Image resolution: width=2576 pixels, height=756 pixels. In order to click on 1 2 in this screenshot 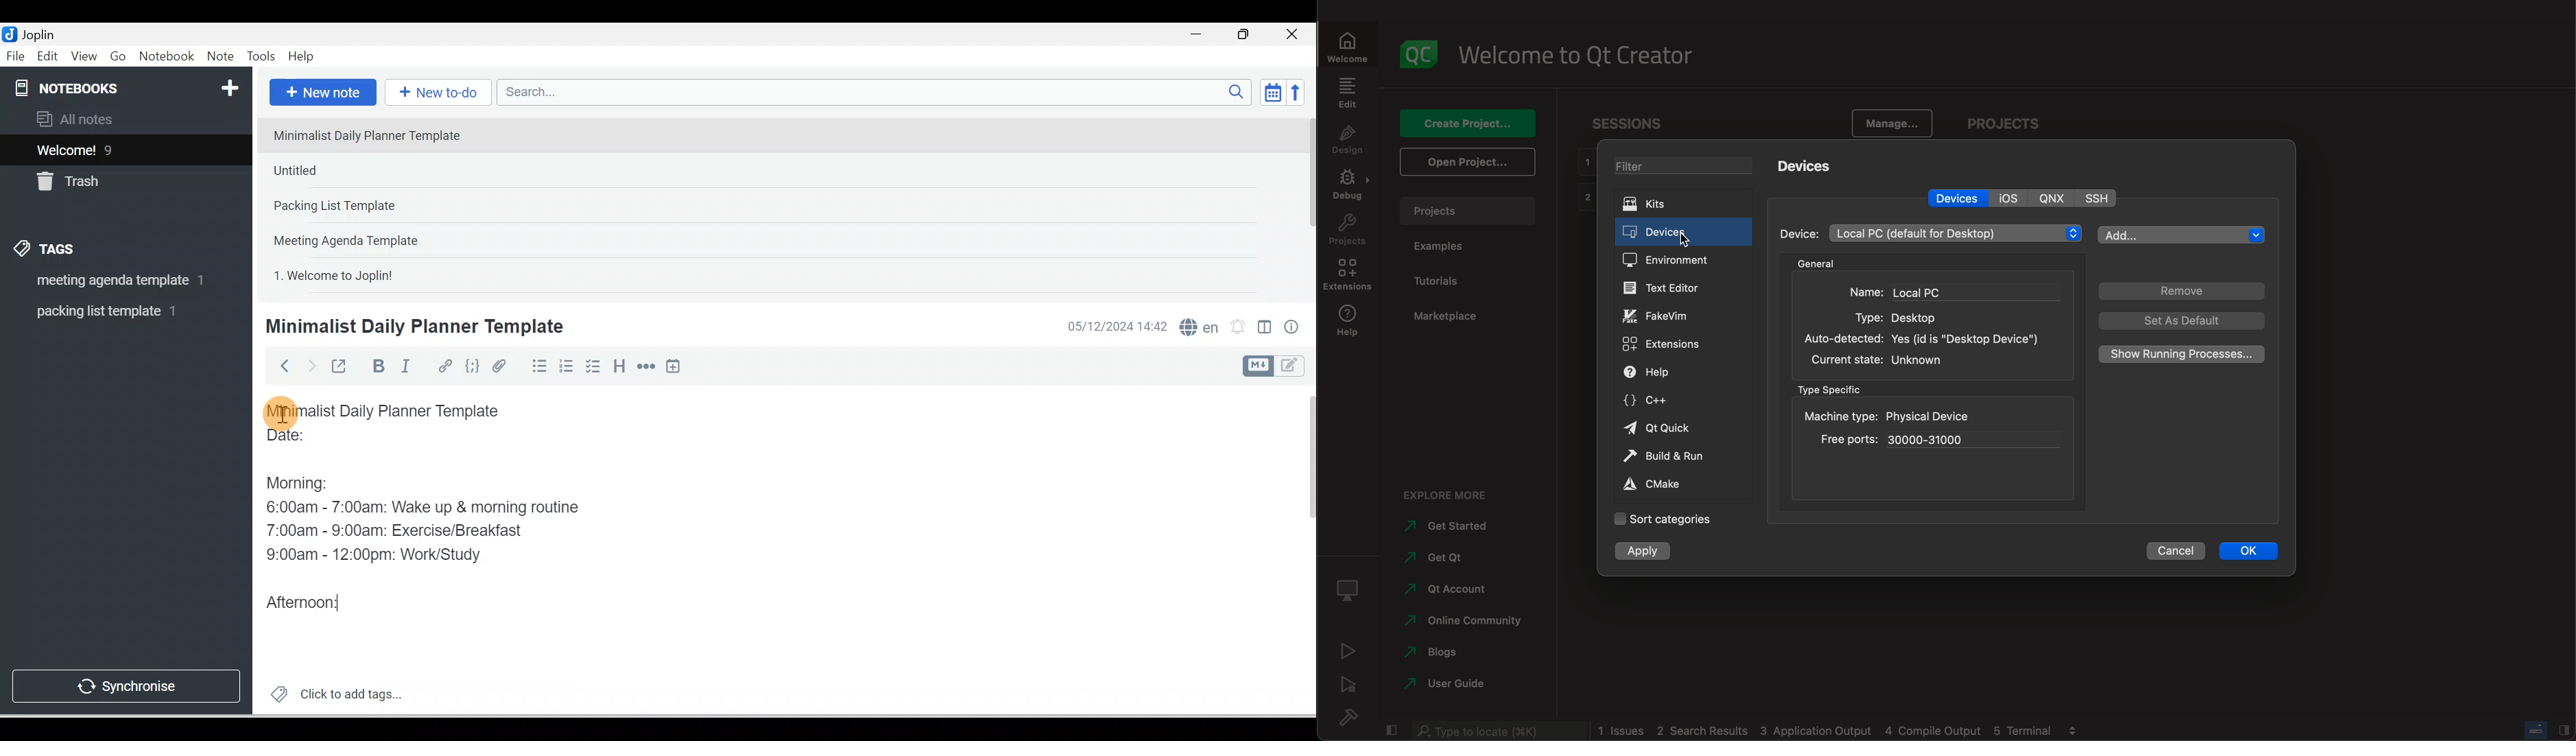, I will do `click(1584, 181)`.